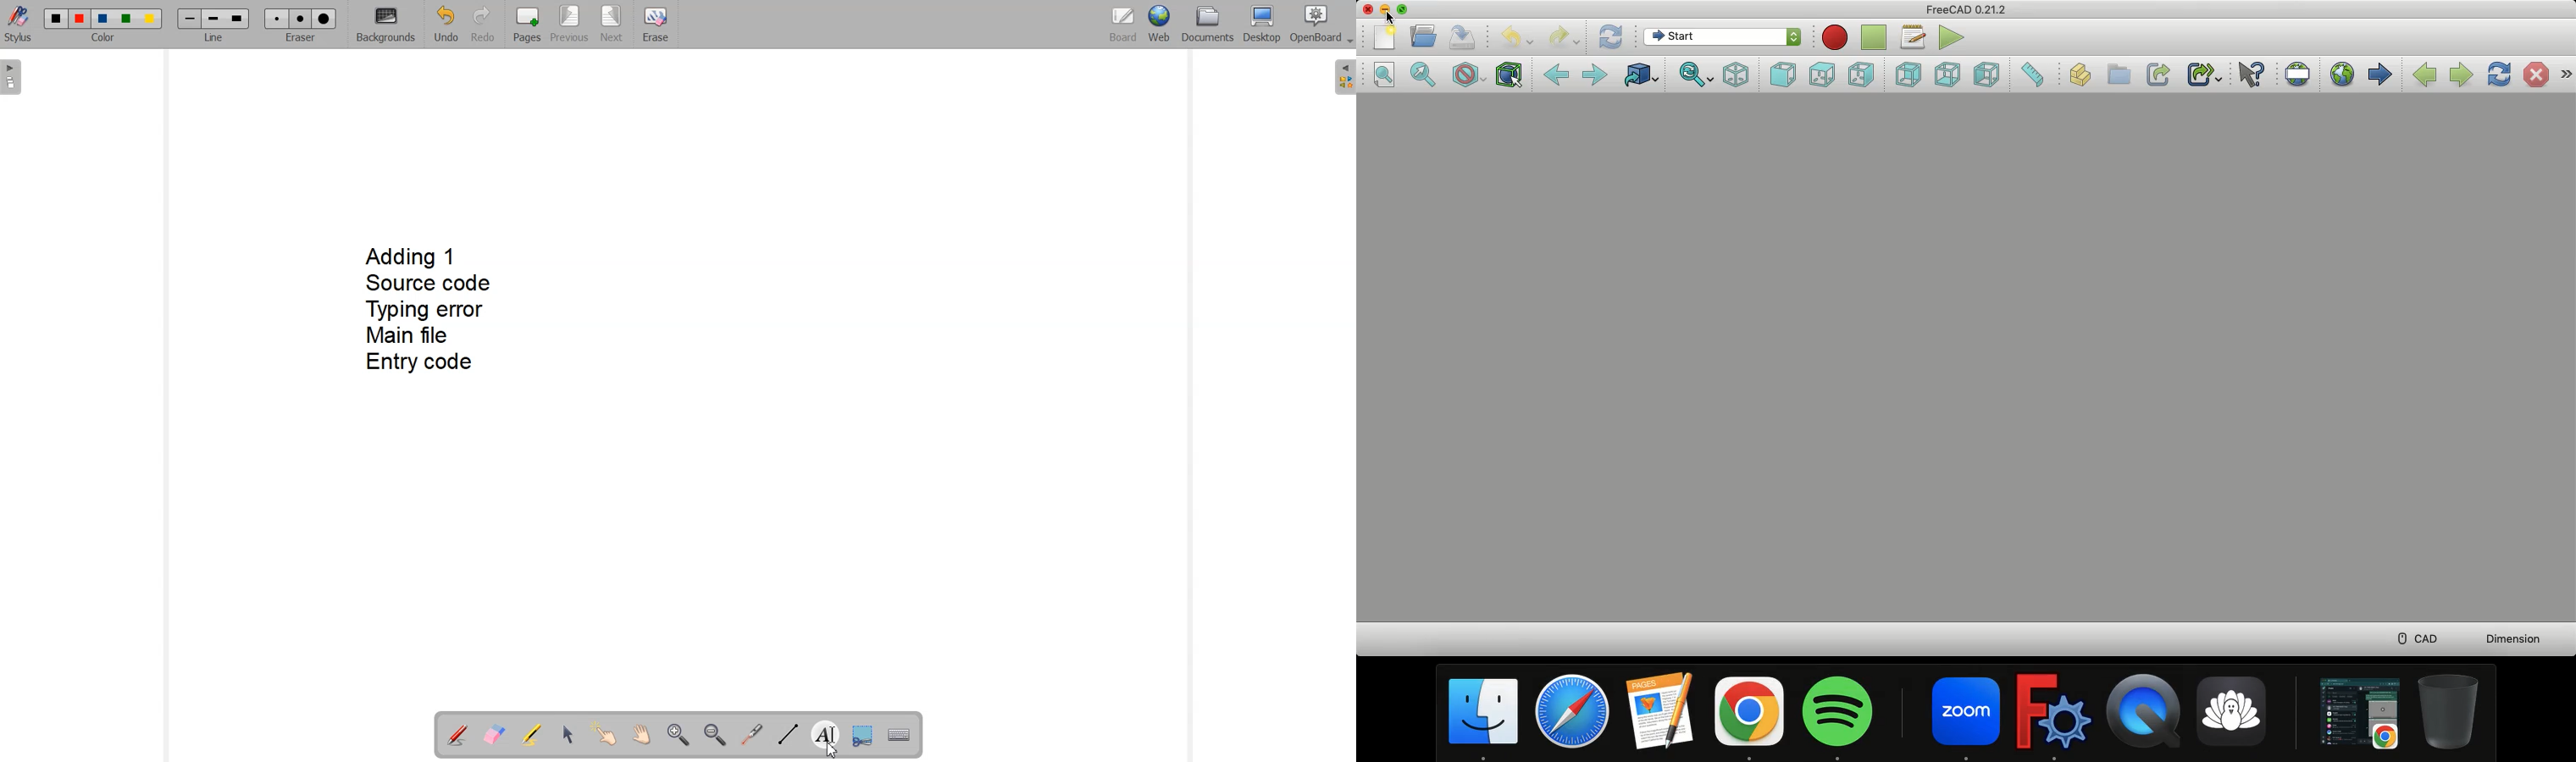  Describe the element at coordinates (1950, 73) in the screenshot. I see `Bottom` at that location.